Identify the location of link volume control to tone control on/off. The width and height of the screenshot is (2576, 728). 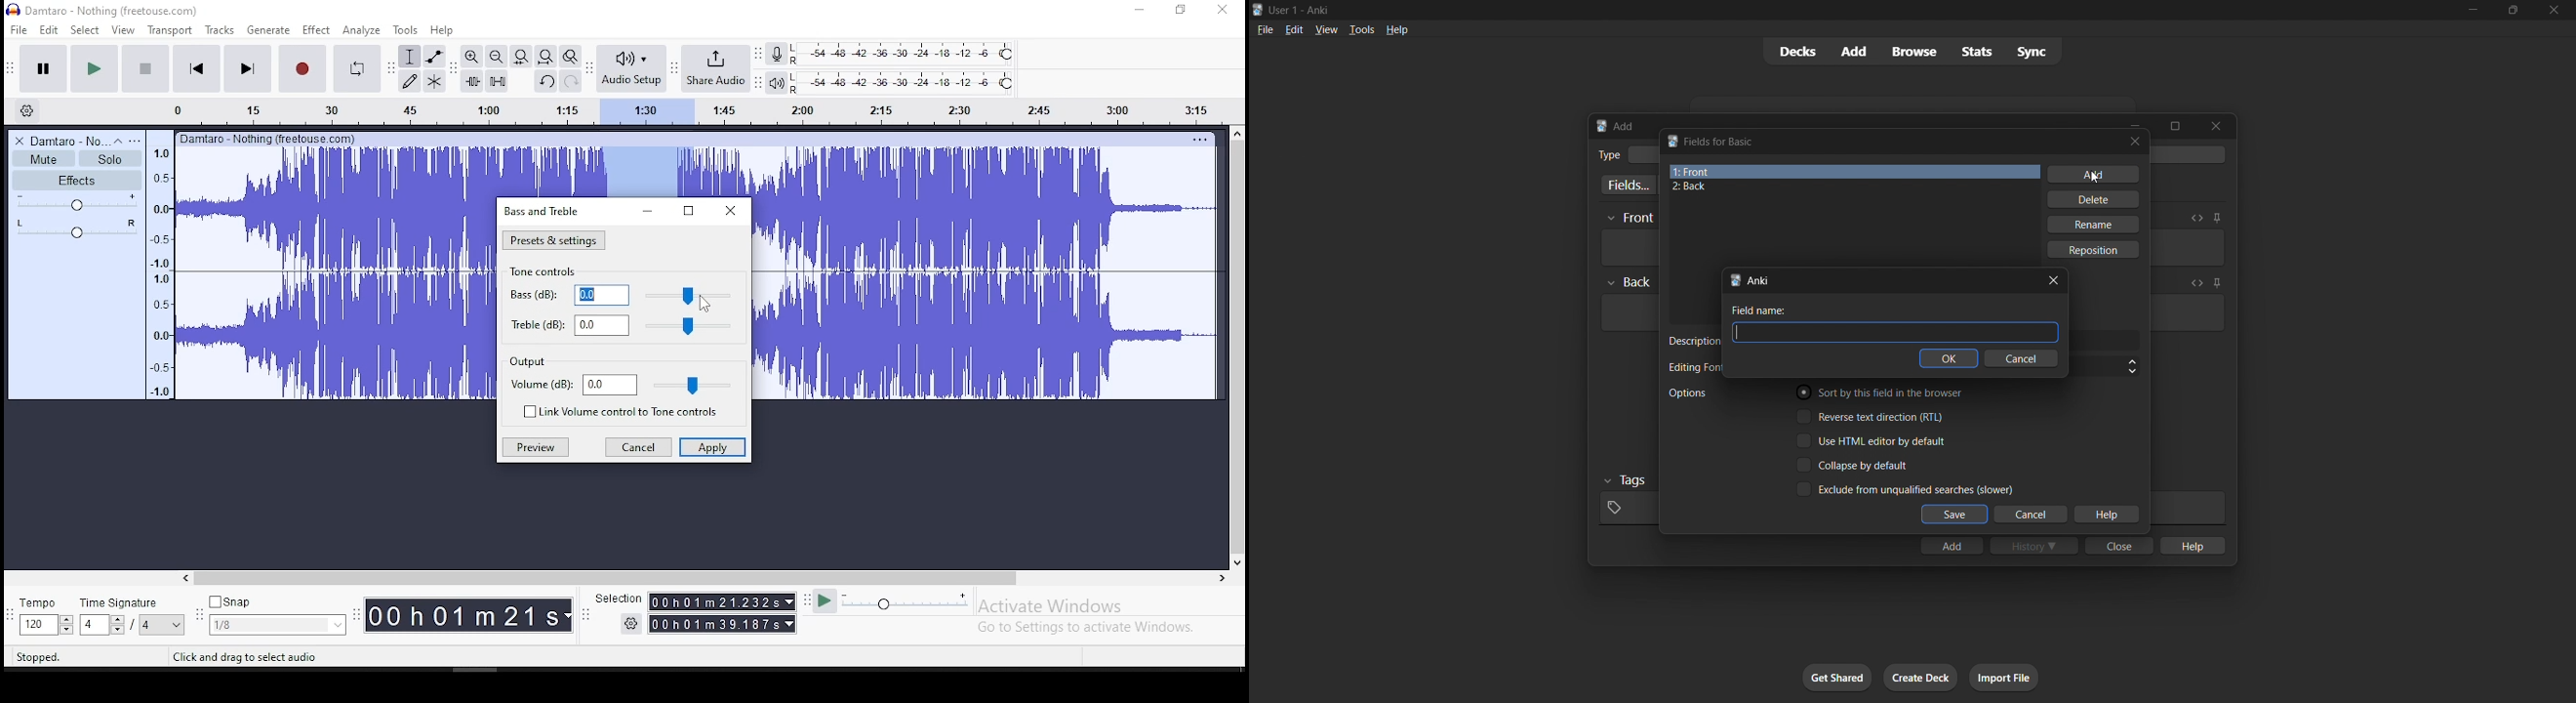
(634, 413).